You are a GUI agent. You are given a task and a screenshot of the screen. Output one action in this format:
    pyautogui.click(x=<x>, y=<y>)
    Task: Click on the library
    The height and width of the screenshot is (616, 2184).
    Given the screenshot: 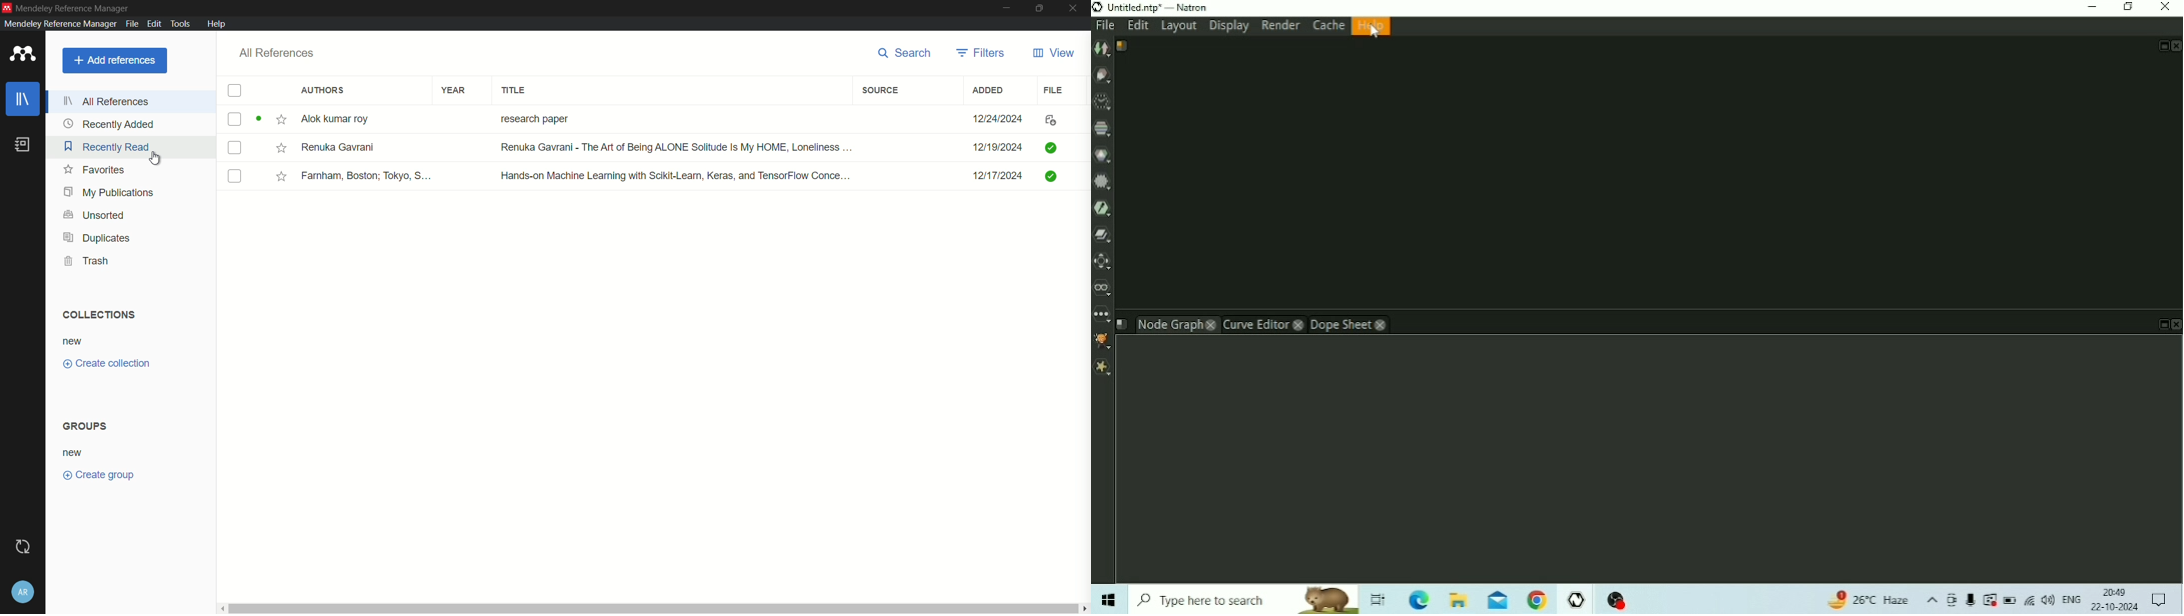 What is the action you would take?
    pyautogui.click(x=24, y=99)
    